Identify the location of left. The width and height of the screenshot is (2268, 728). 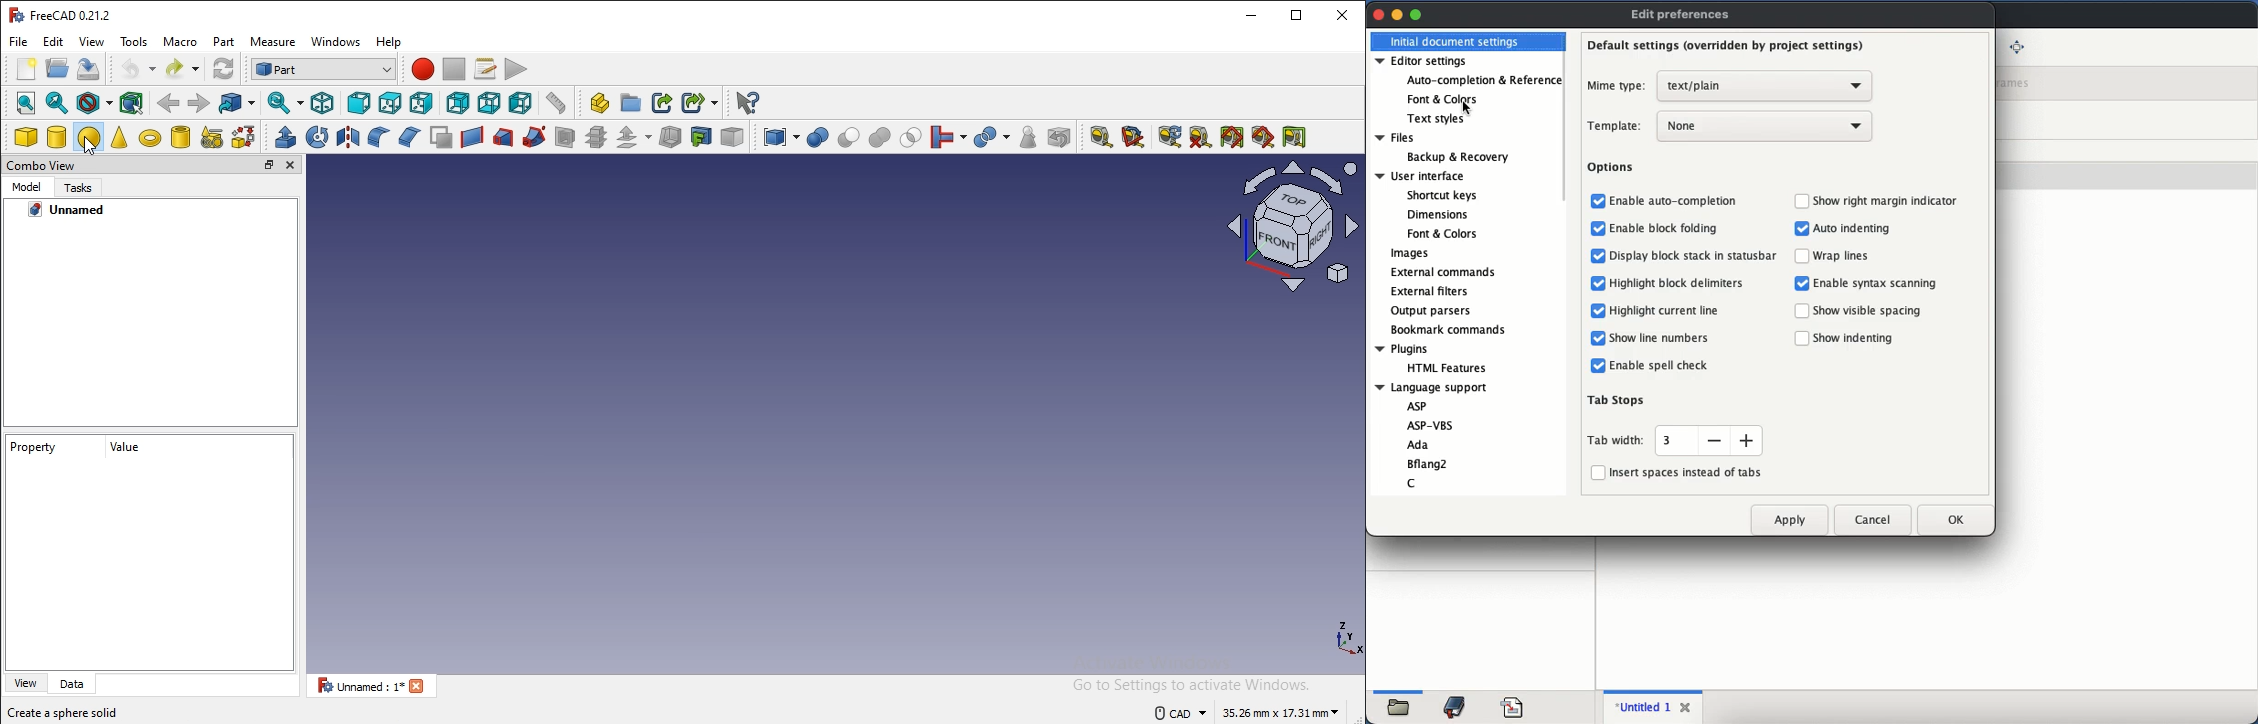
(520, 102).